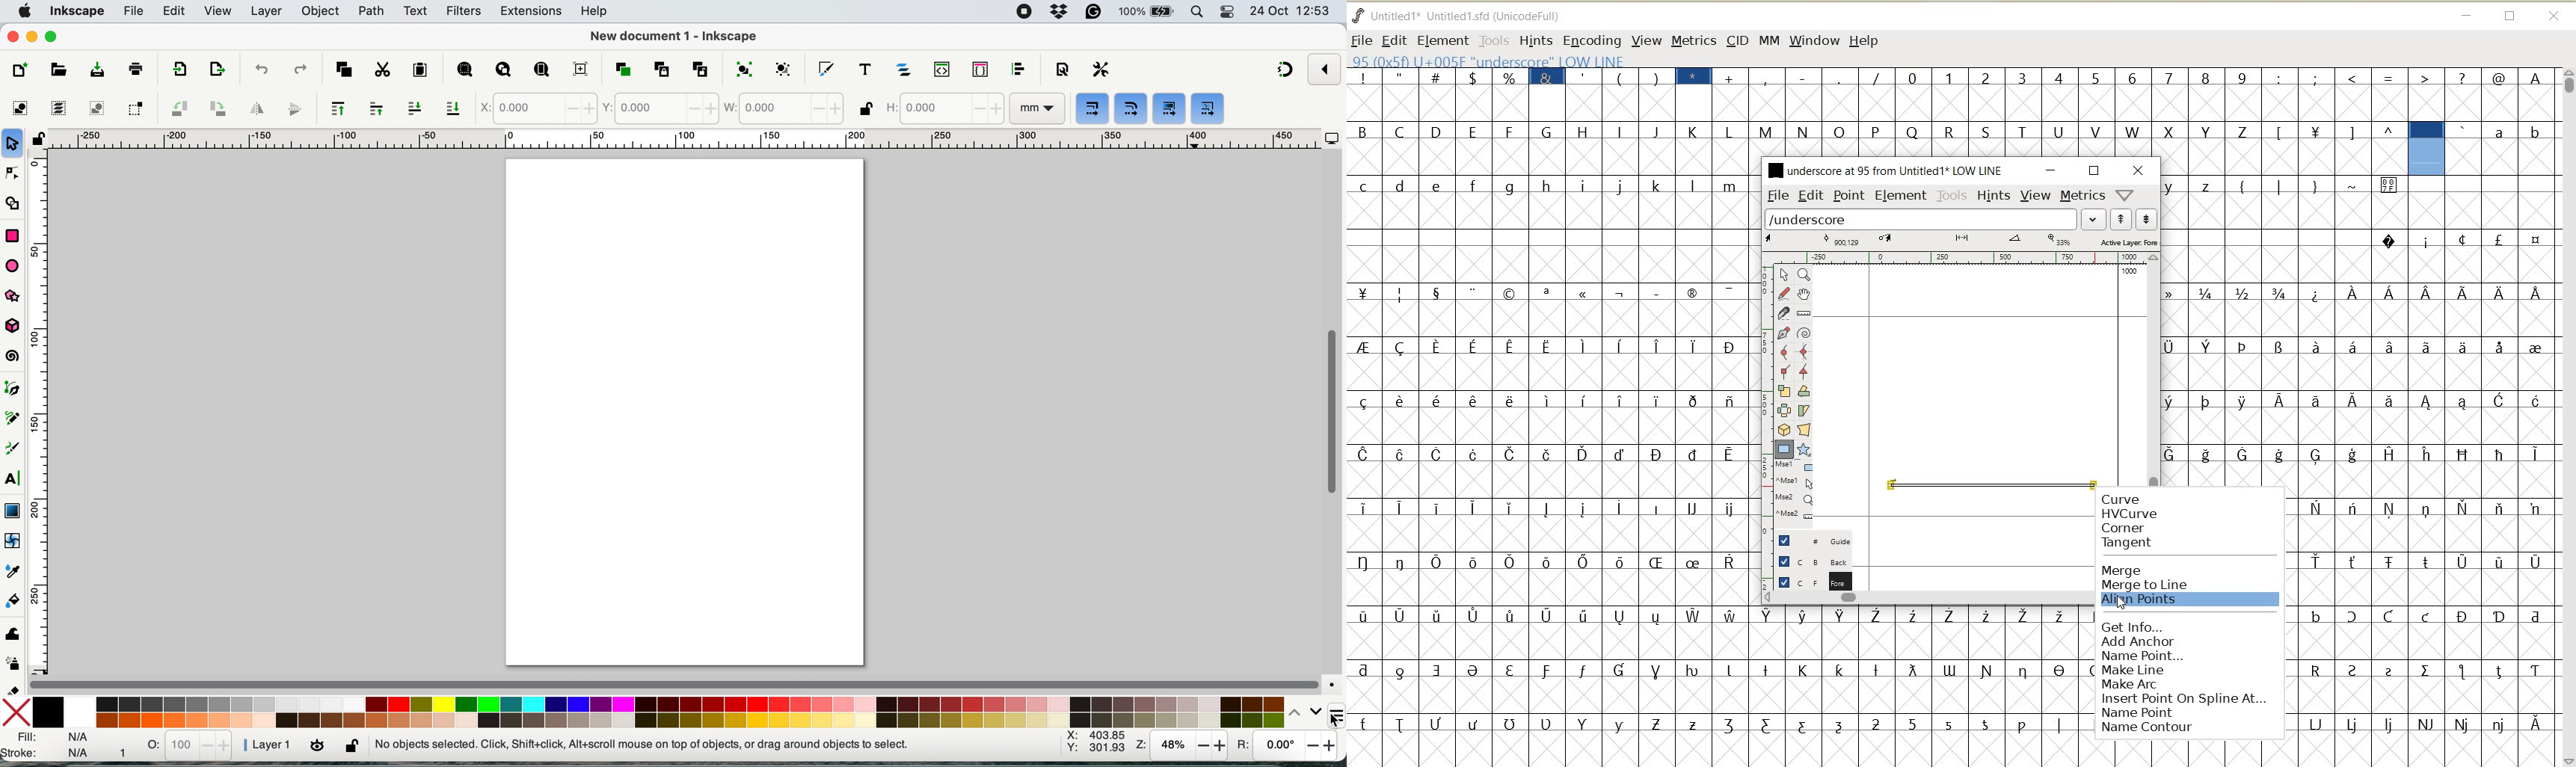  Describe the element at coordinates (2426, 149) in the screenshot. I see `glyph selected` at that location.